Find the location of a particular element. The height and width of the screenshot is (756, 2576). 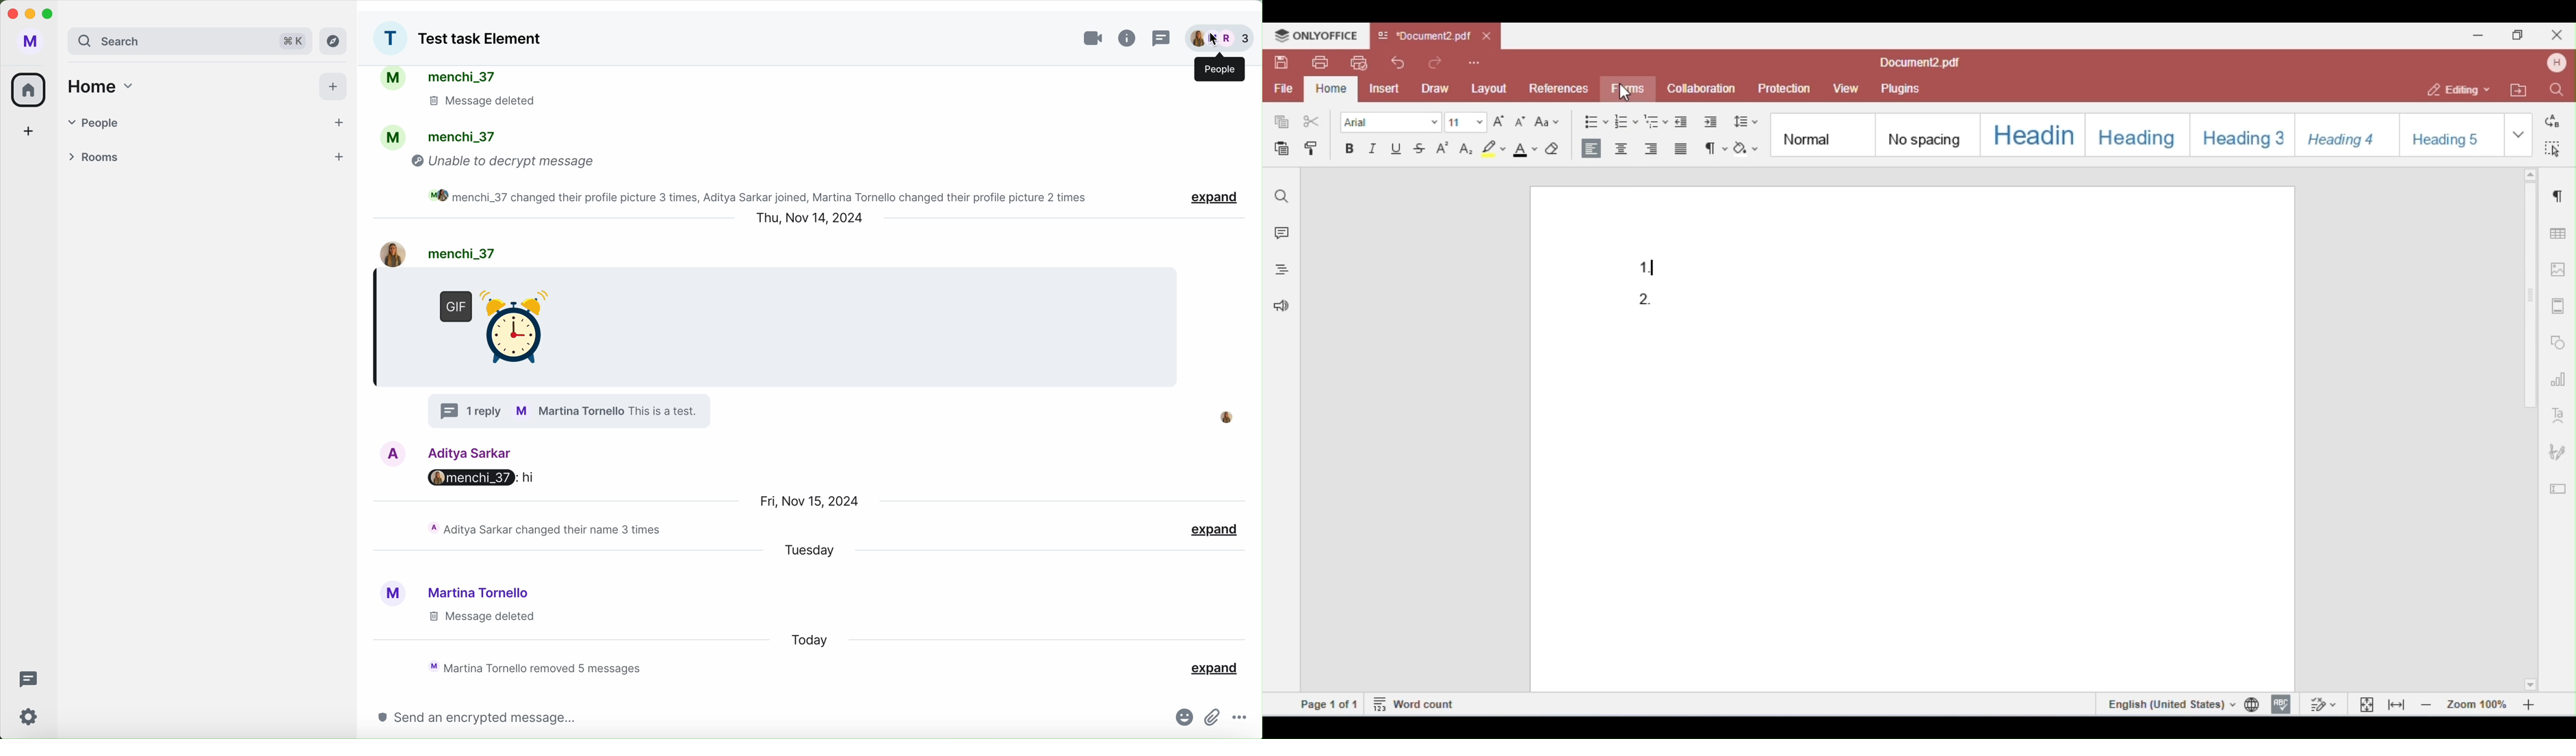

people is located at coordinates (1219, 69).